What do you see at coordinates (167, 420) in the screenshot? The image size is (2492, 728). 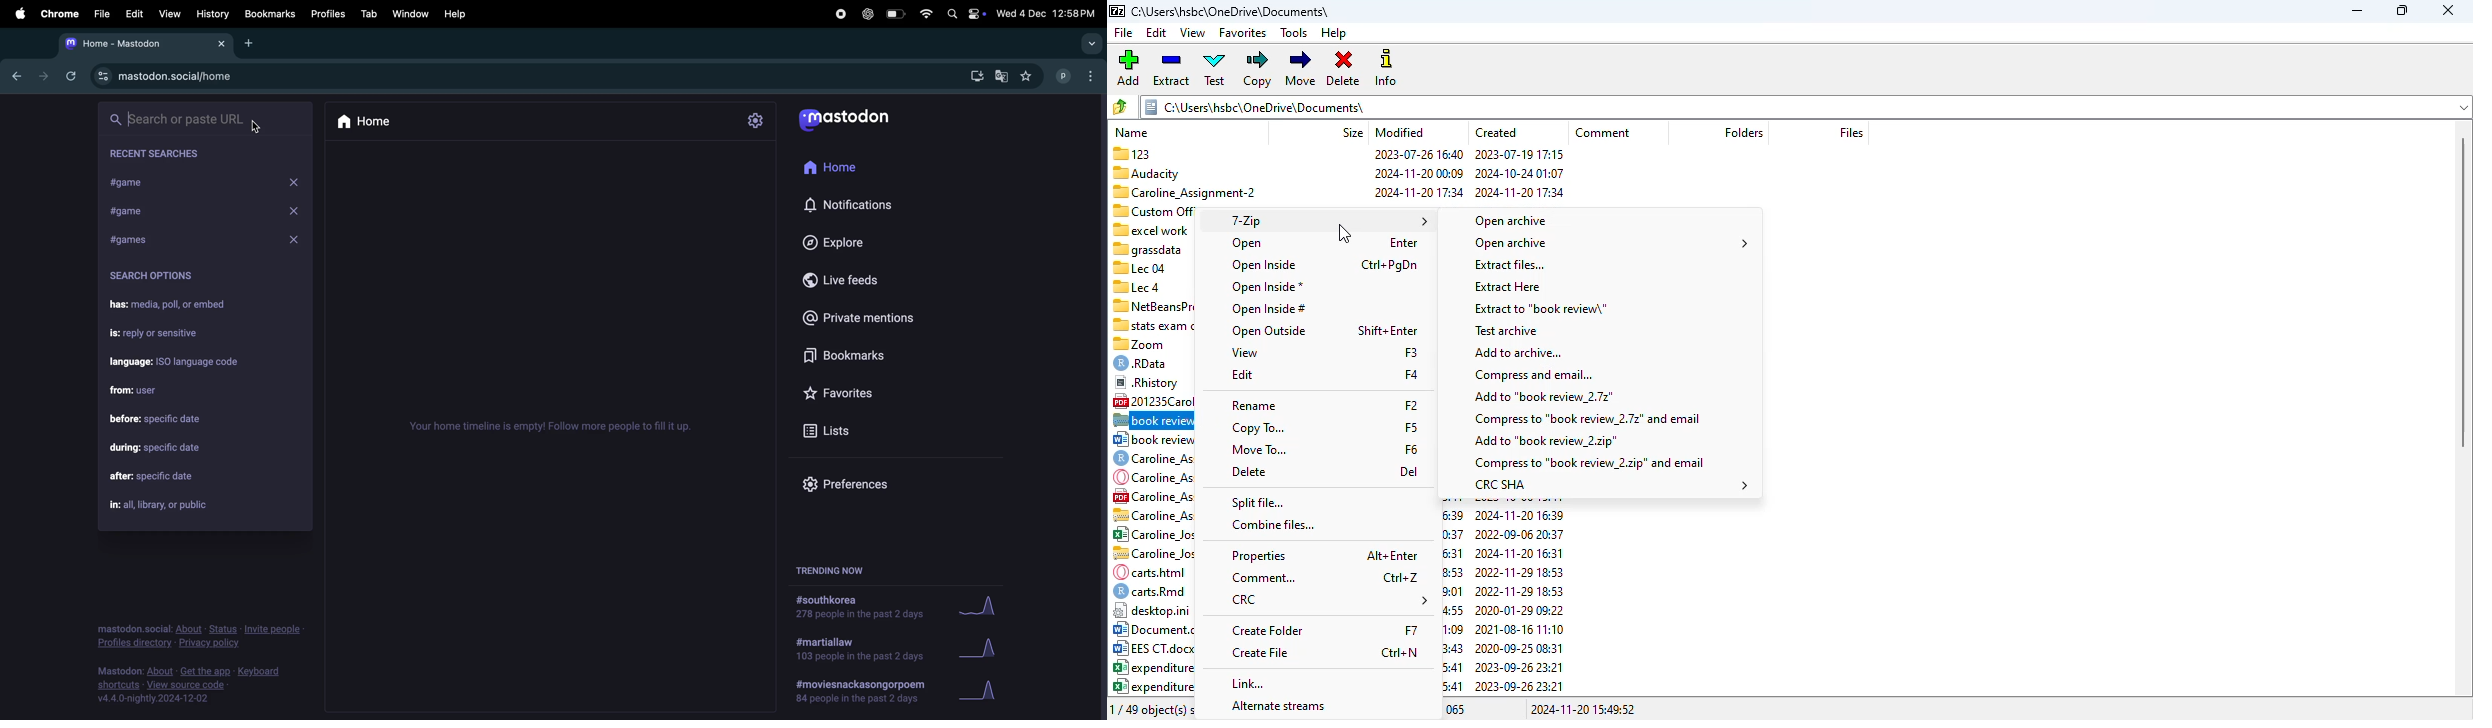 I see `before specific due` at bounding box center [167, 420].